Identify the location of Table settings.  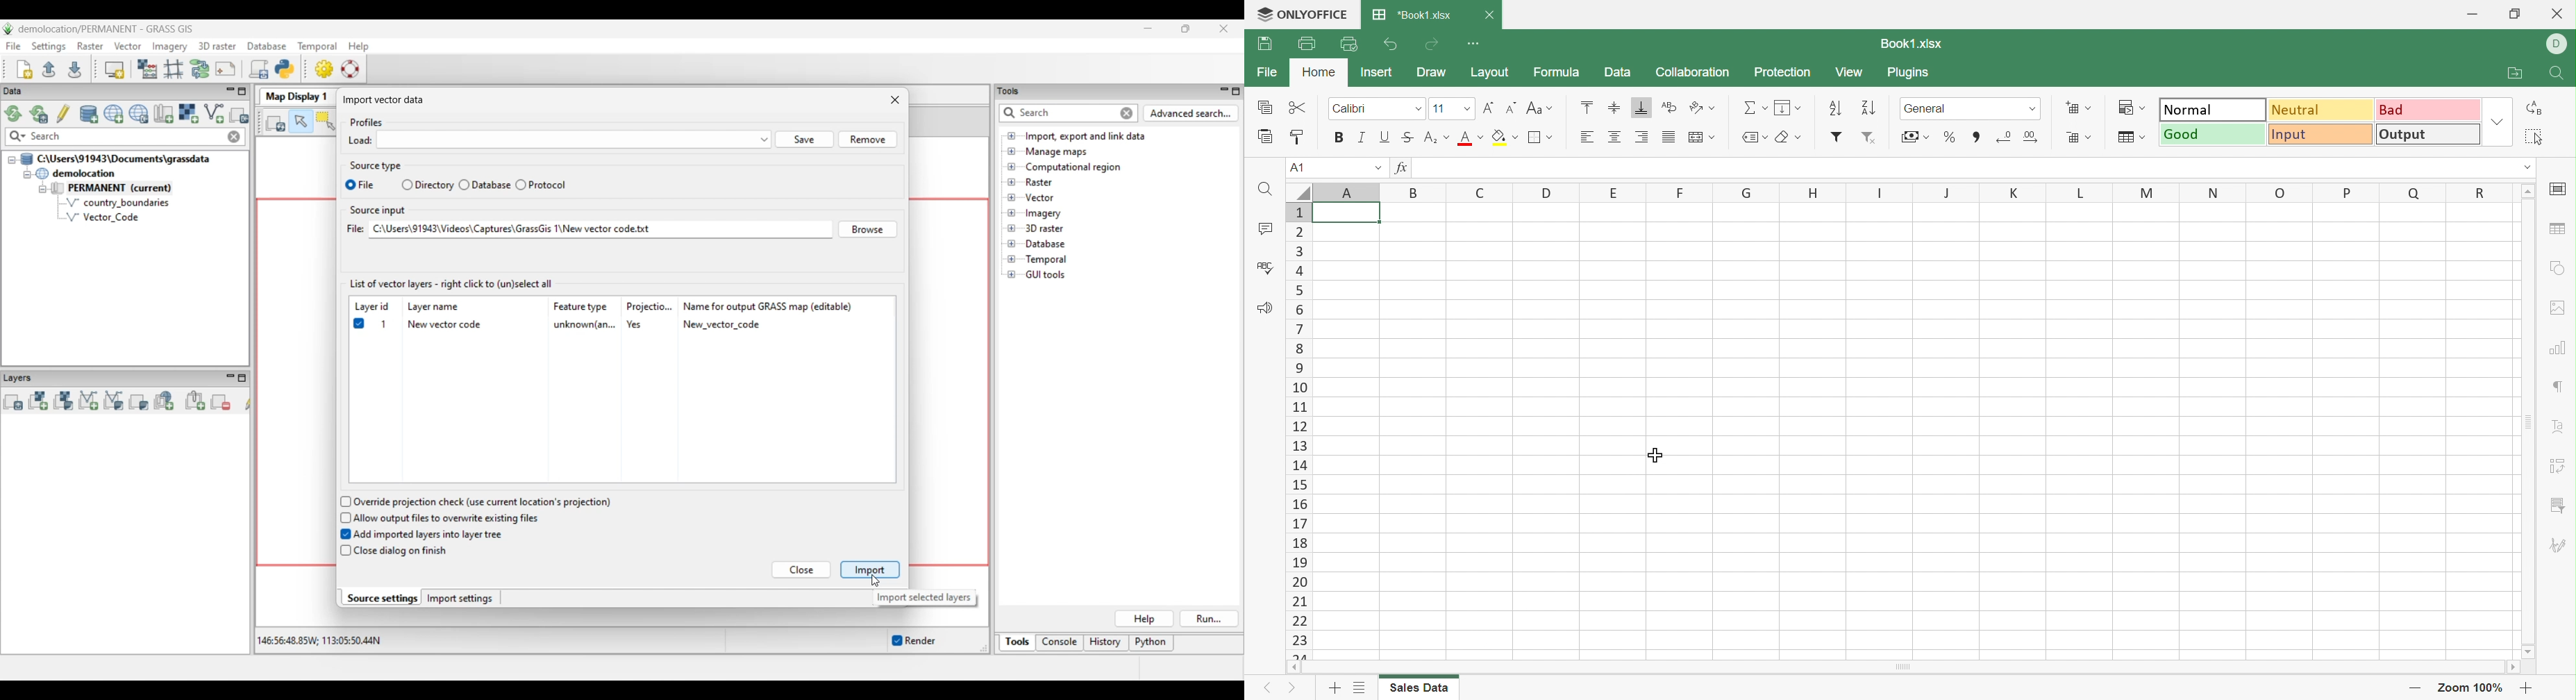
(2557, 226).